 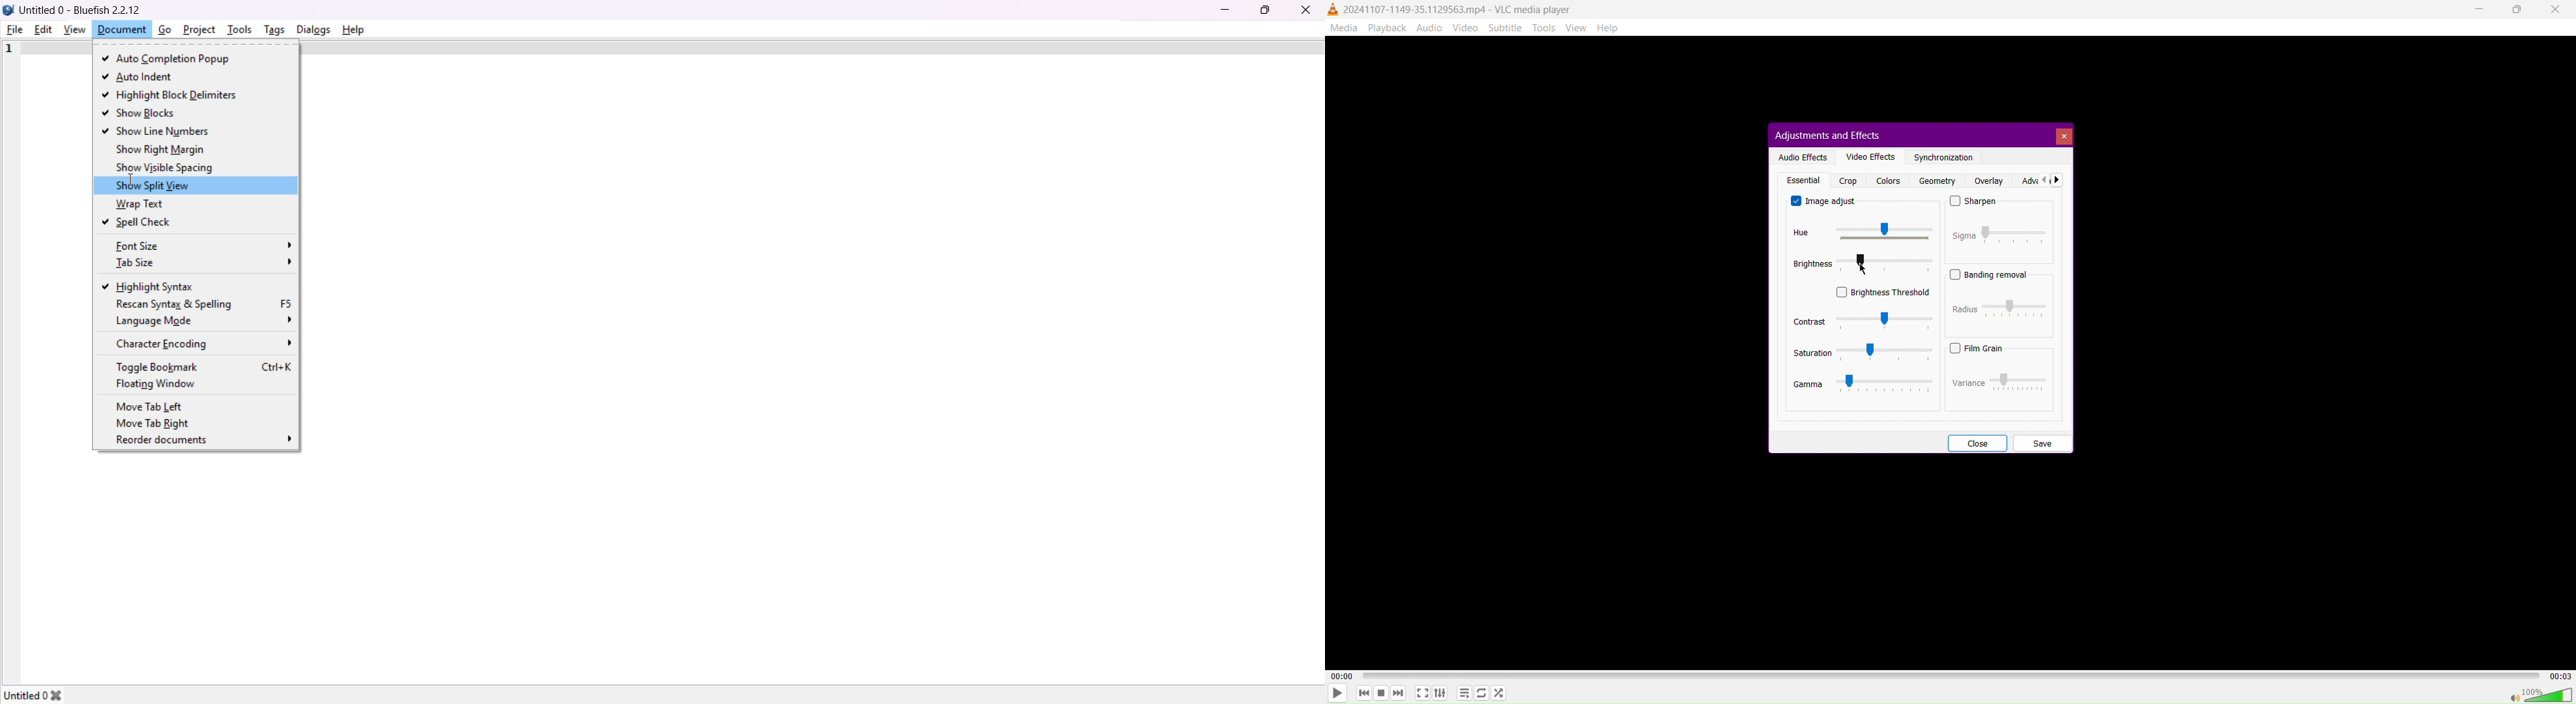 What do you see at coordinates (1429, 27) in the screenshot?
I see `Audio` at bounding box center [1429, 27].